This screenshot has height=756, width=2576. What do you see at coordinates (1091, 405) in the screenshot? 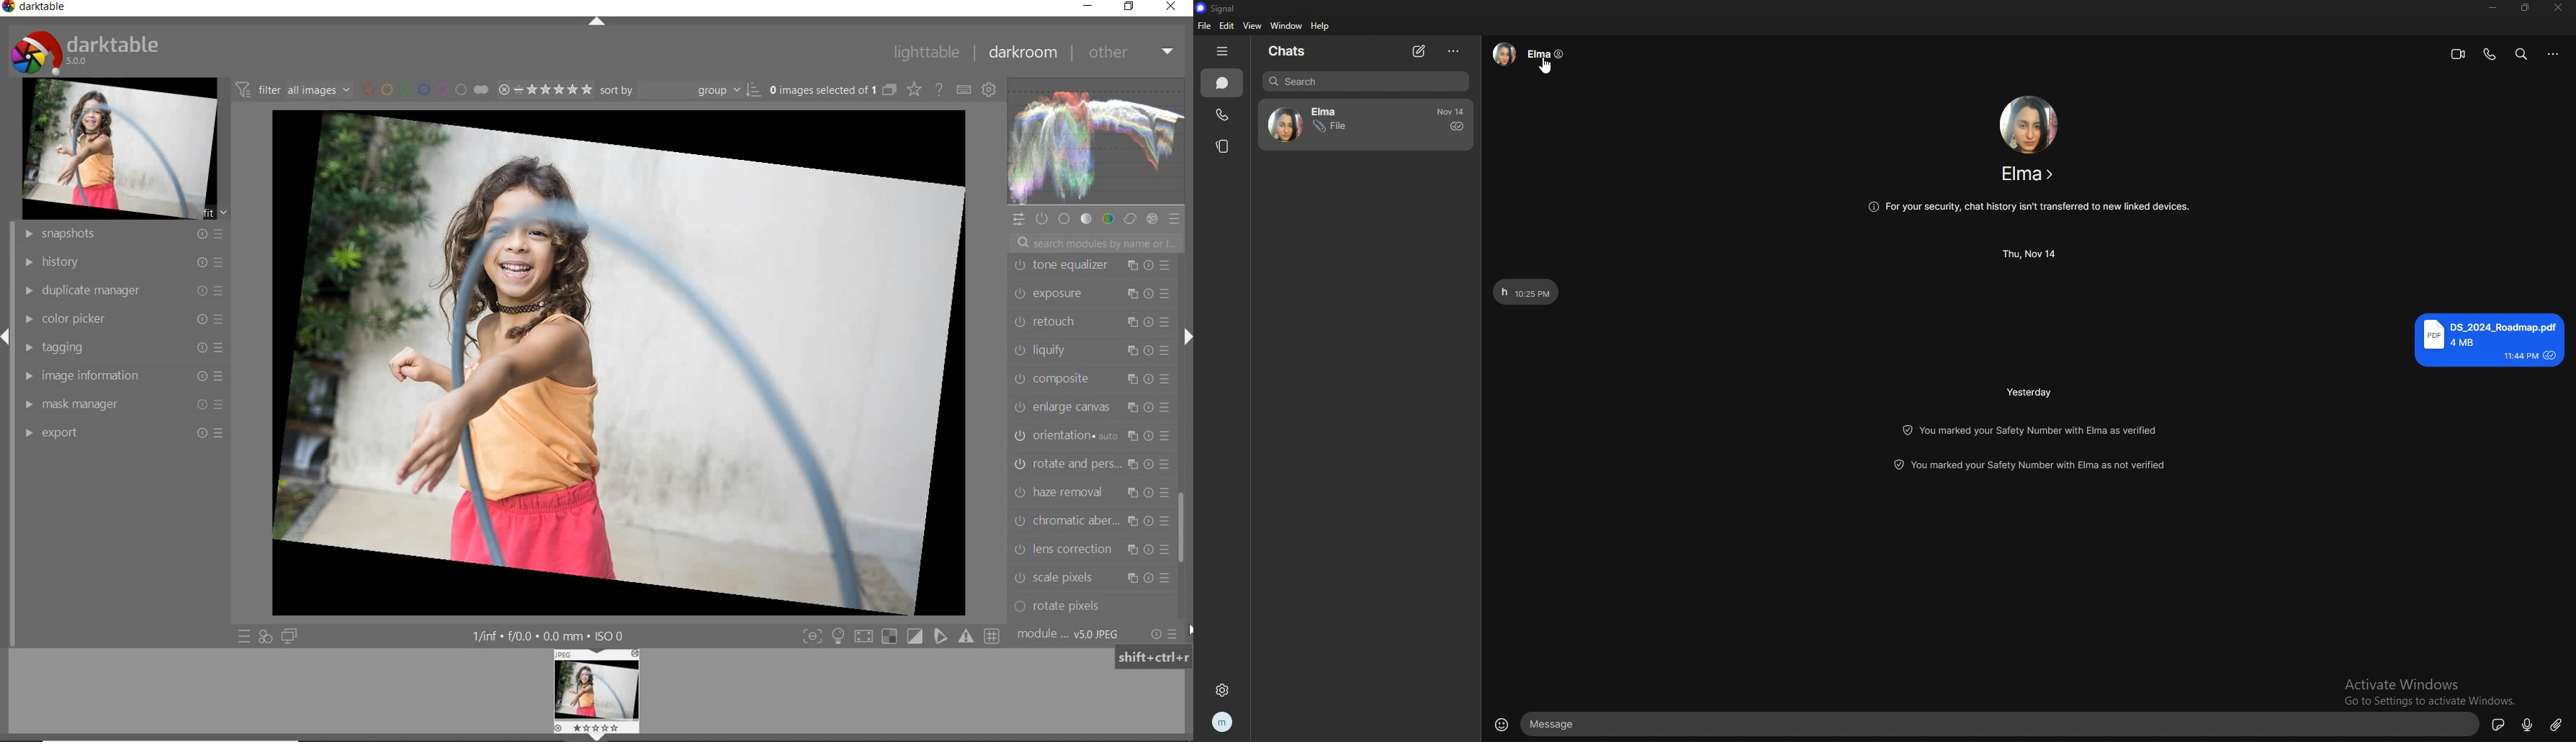
I see `enlarge canvas` at bounding box center [1091, 405].